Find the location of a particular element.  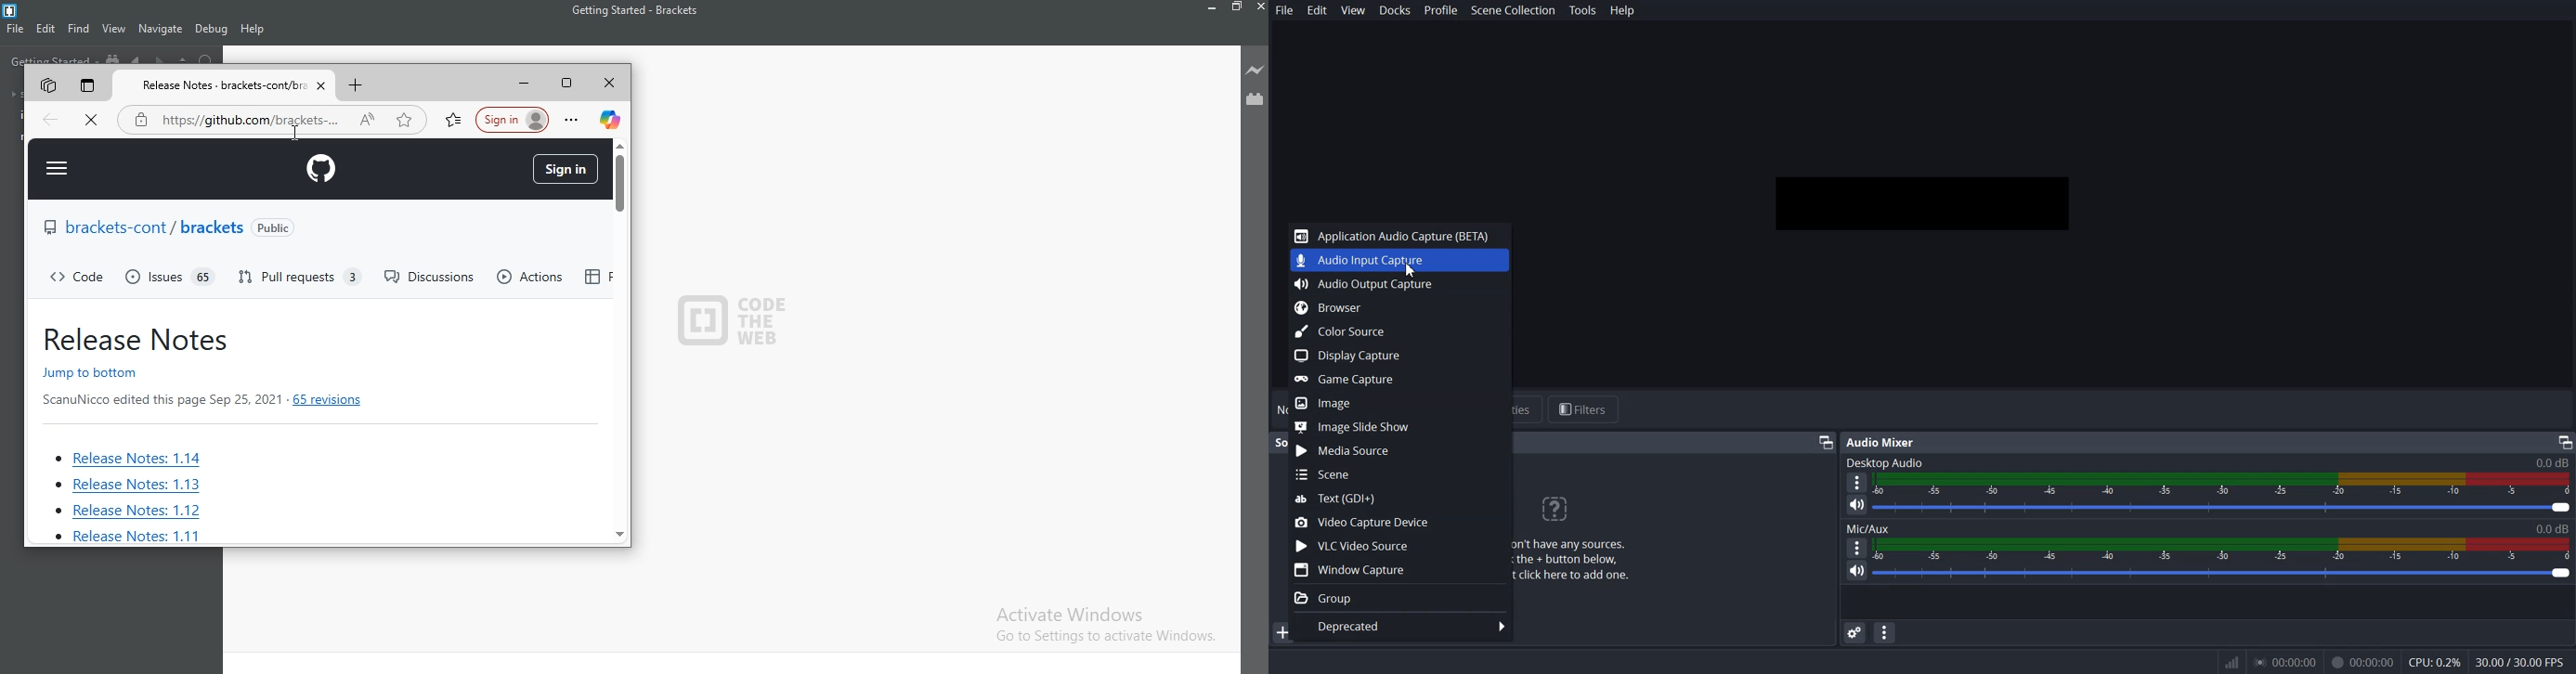

View is located at coordinates (1352, 10).